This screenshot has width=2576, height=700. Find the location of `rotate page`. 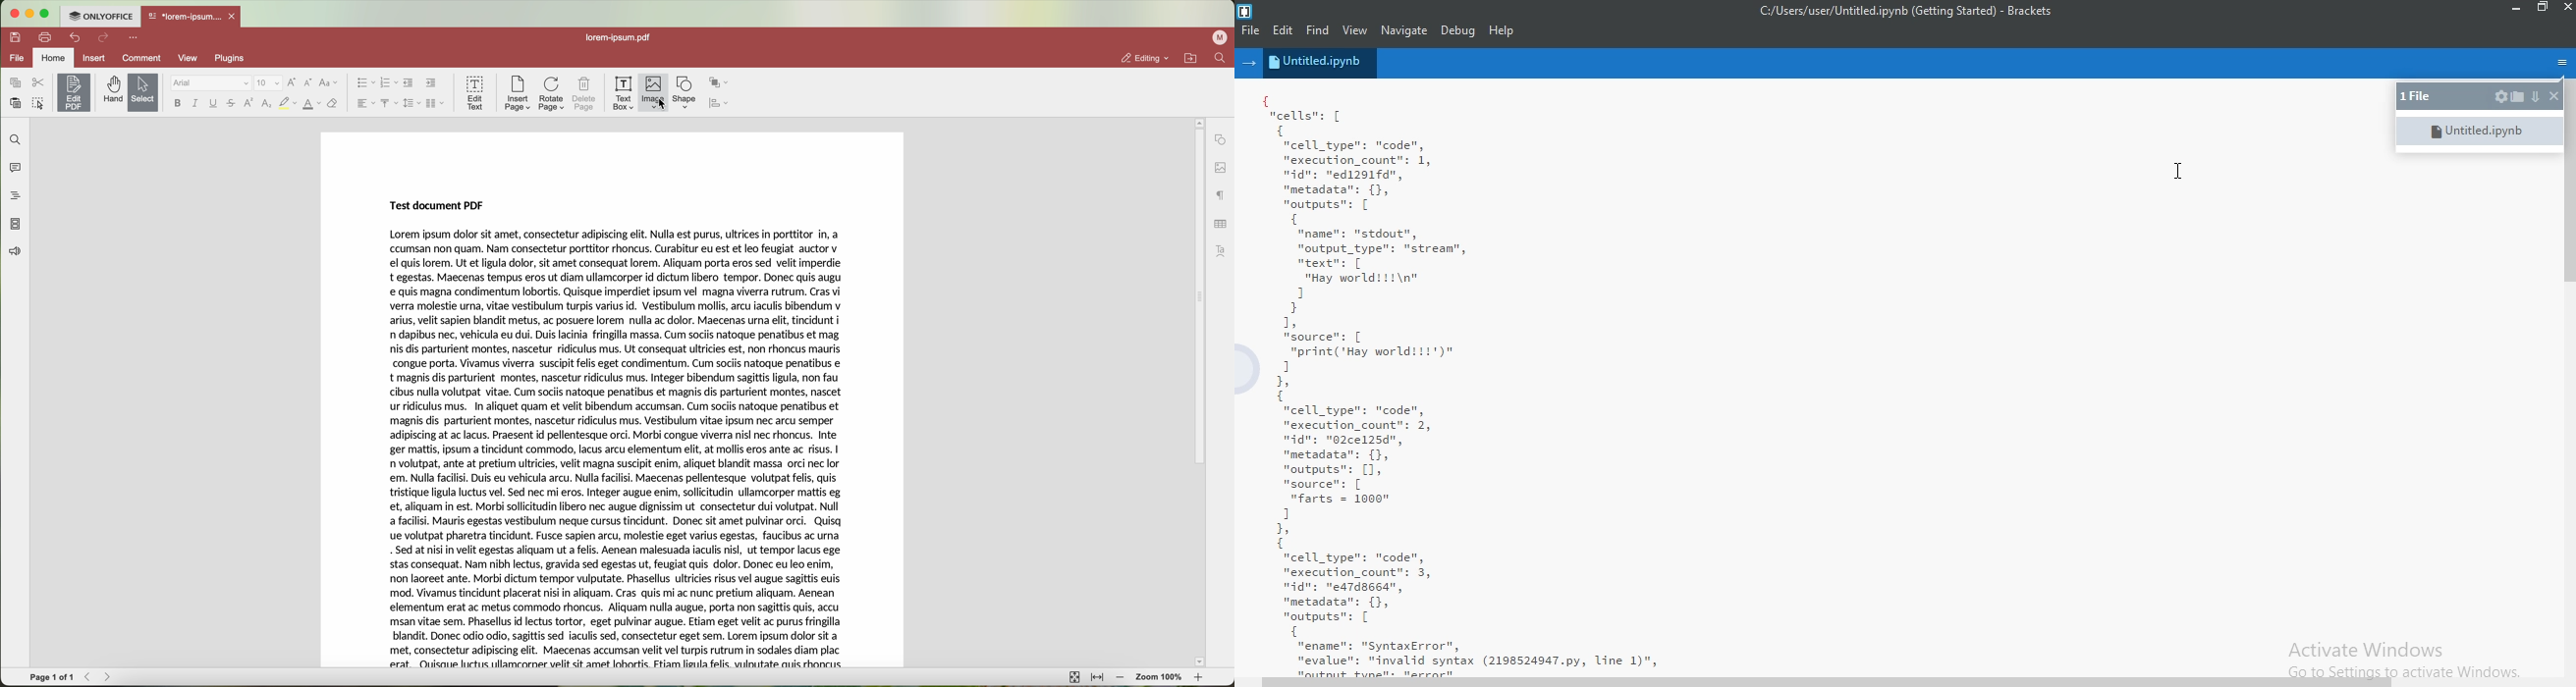

rotate page is located at coordinates (552, 94).